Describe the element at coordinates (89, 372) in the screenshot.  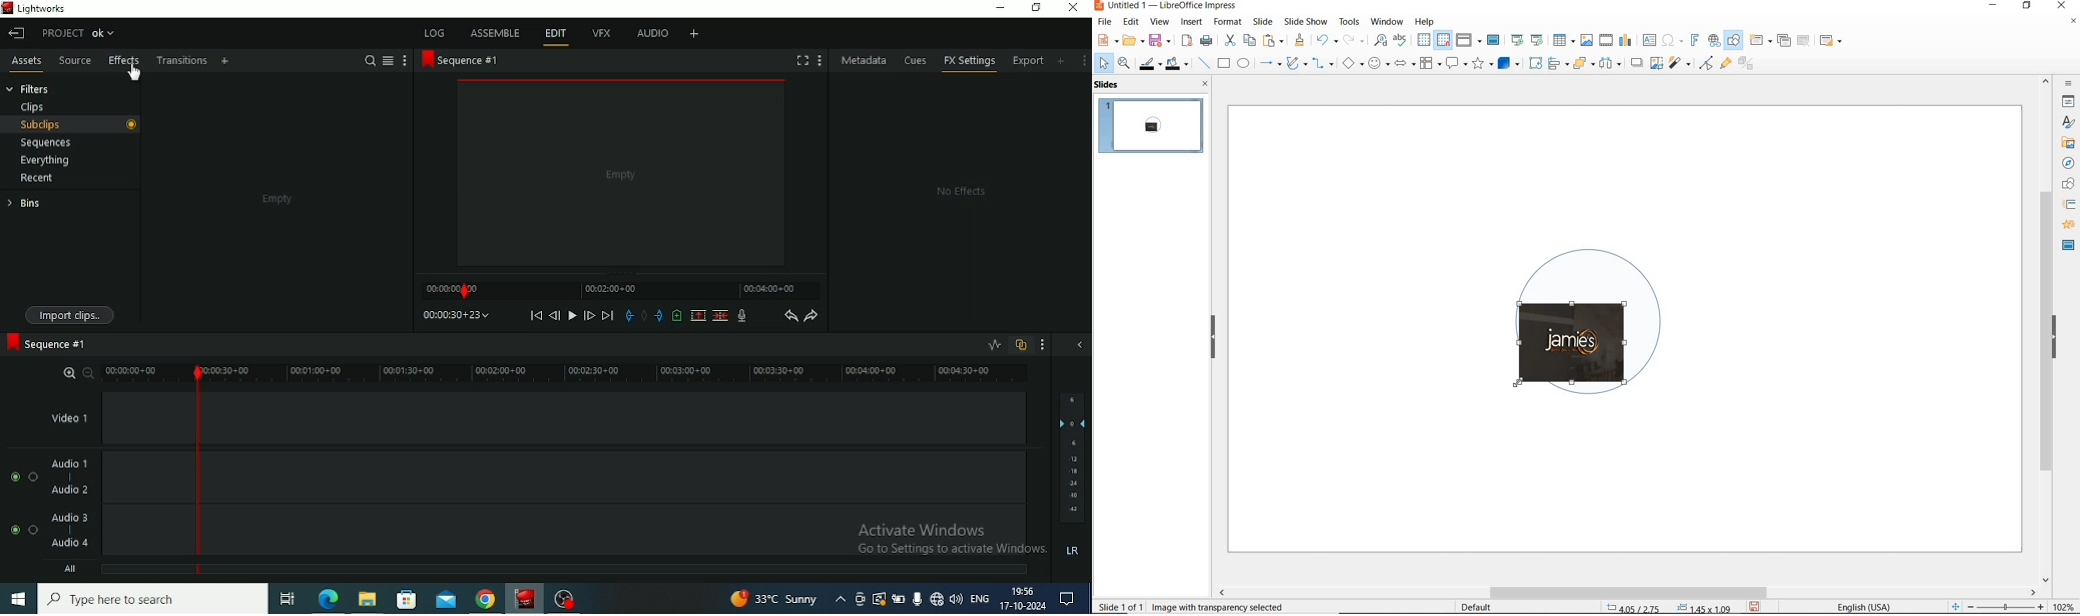
I see `Zoom Out` at that location.